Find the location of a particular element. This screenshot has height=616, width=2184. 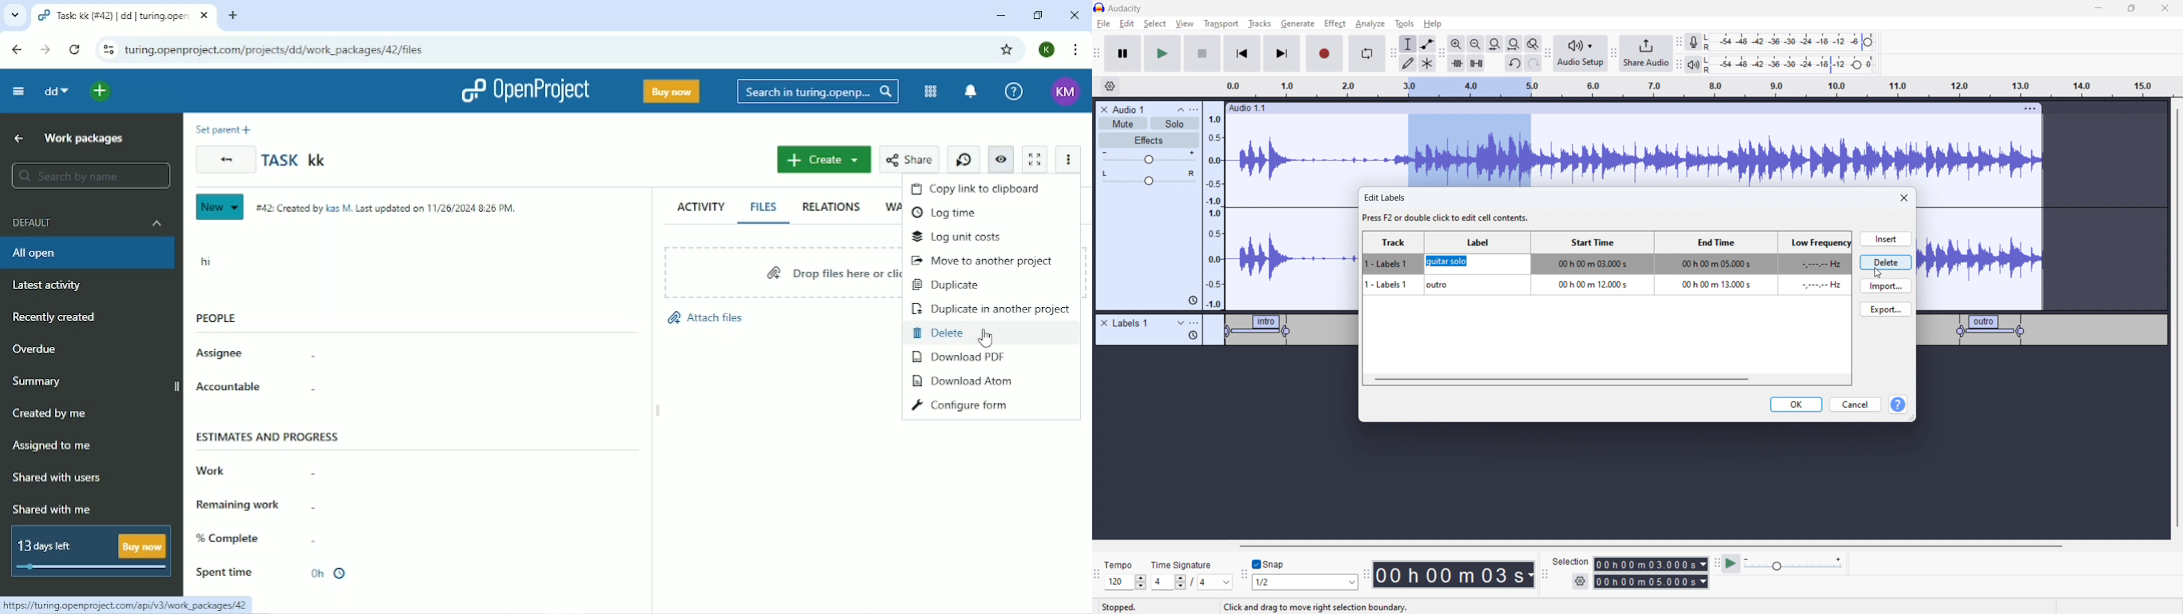

Download PDF is located at coordinates (964, 359).